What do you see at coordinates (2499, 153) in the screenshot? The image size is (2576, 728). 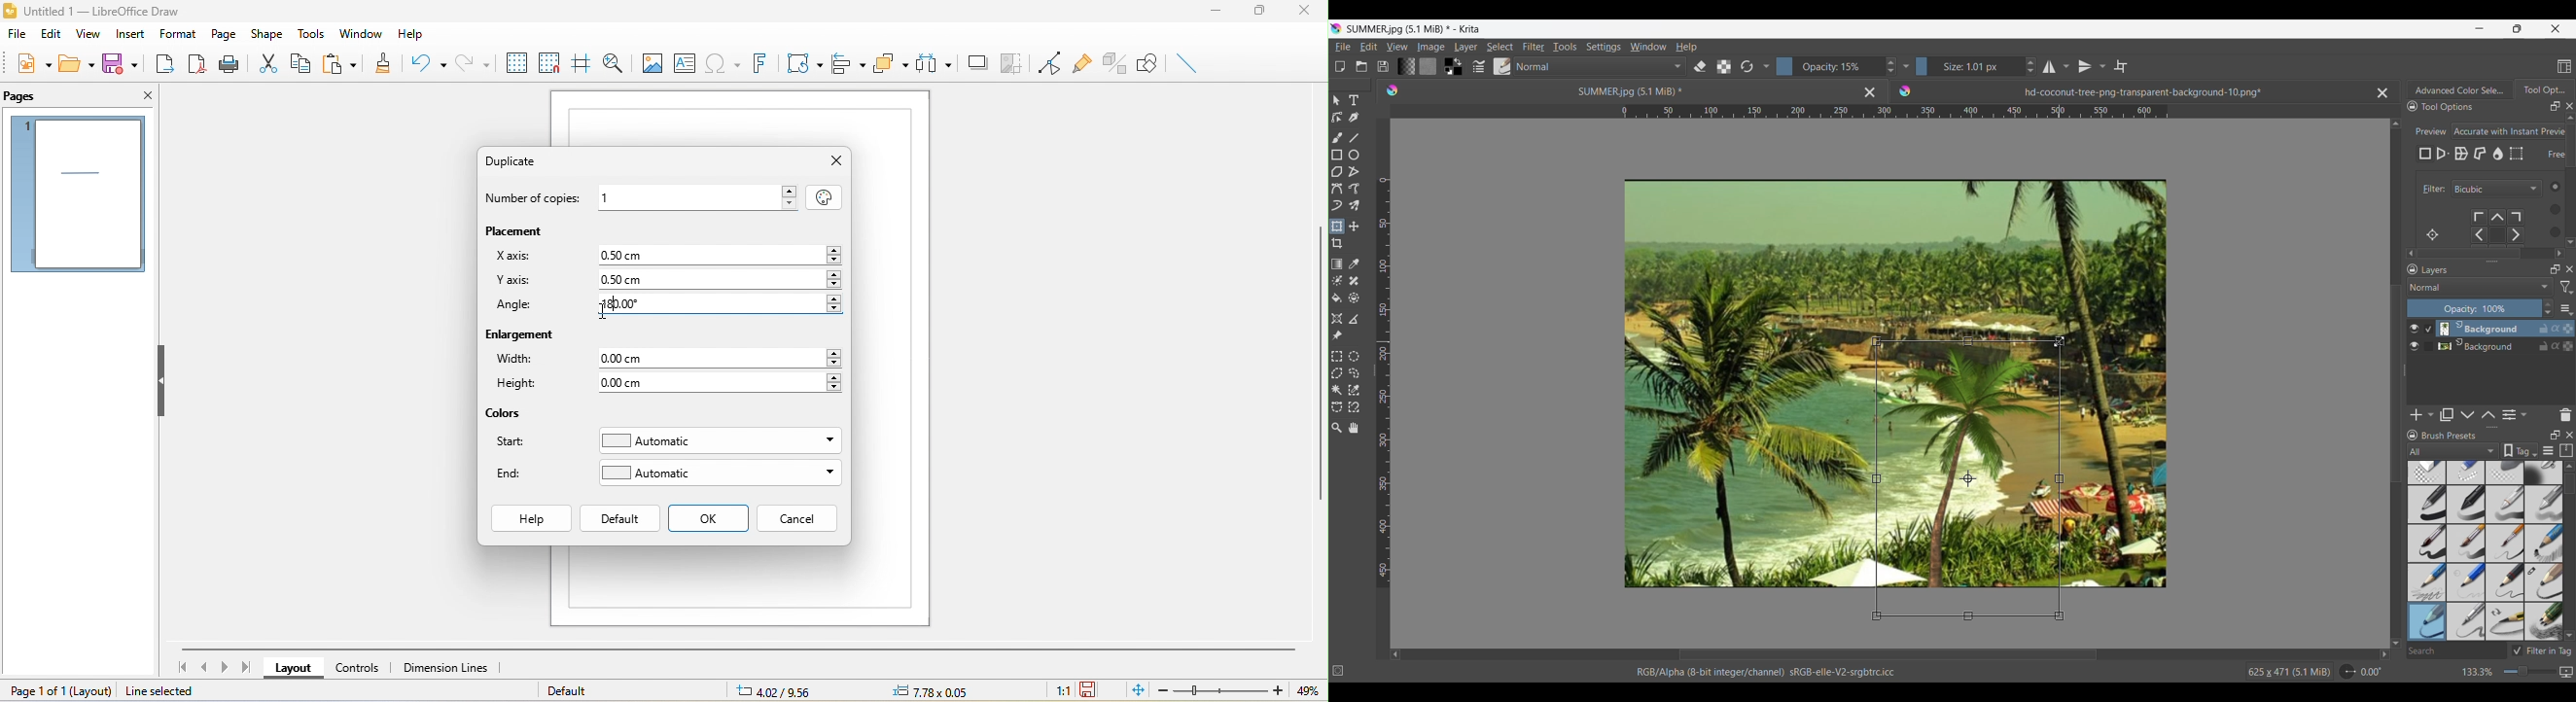 I see `Liquify` at bounding box center [2499, 153].